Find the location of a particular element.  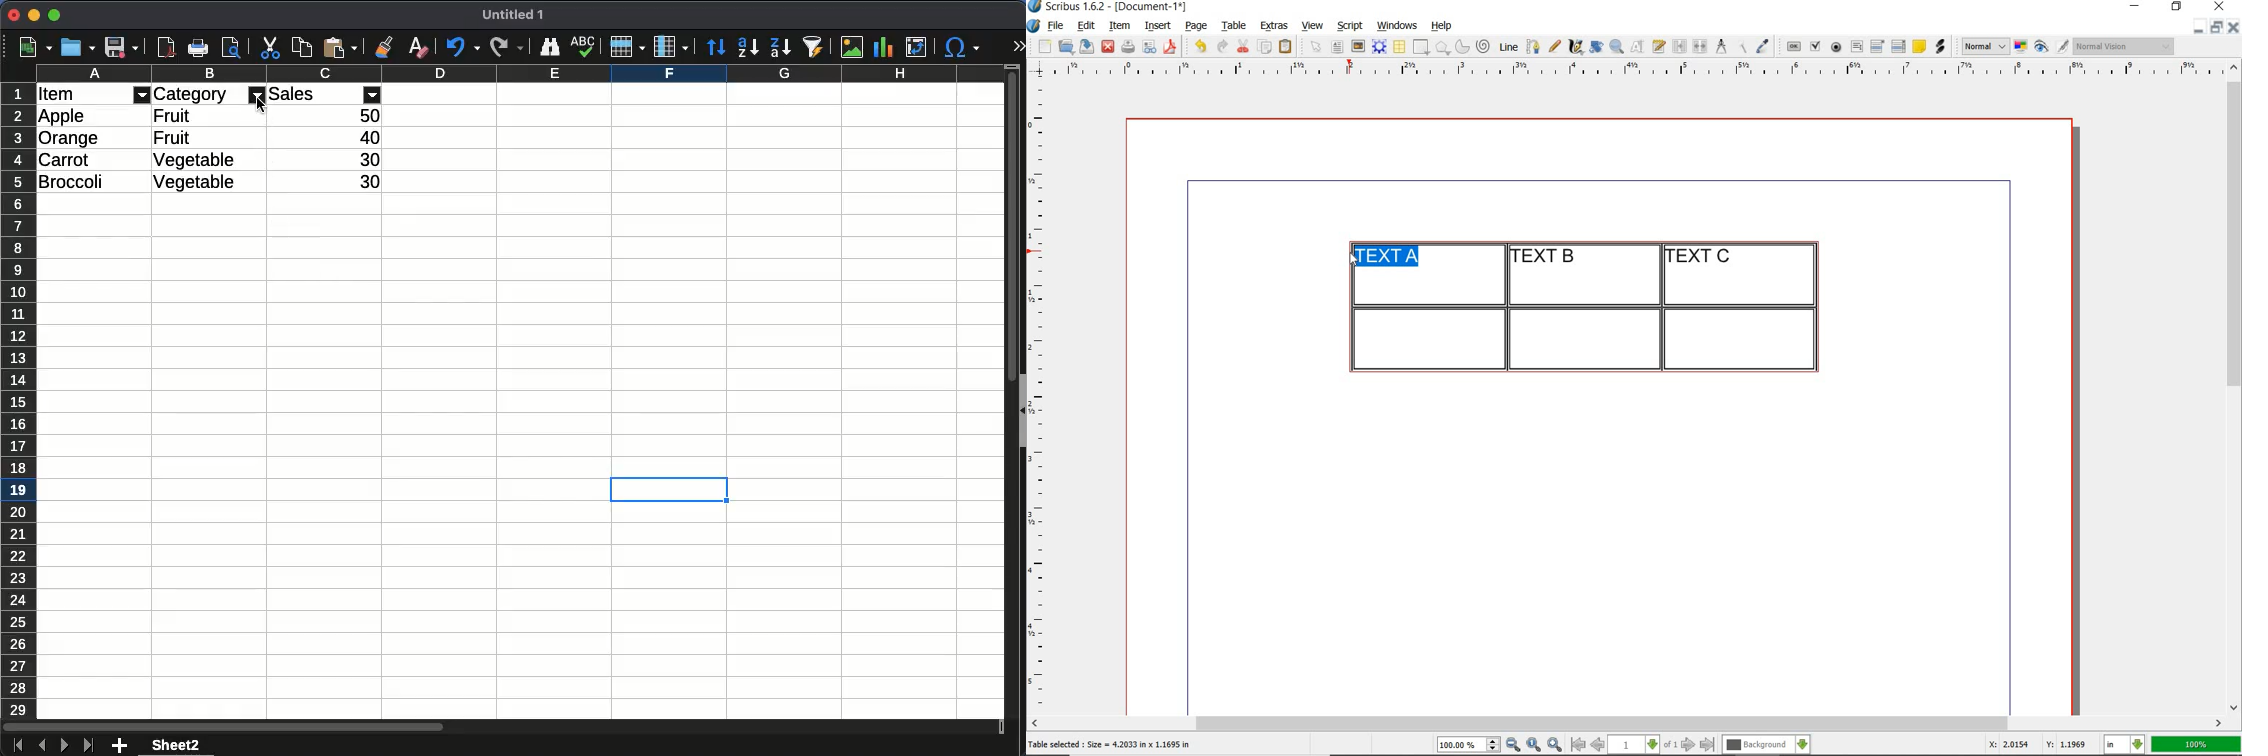

file is located at coordinates (1057, 26).